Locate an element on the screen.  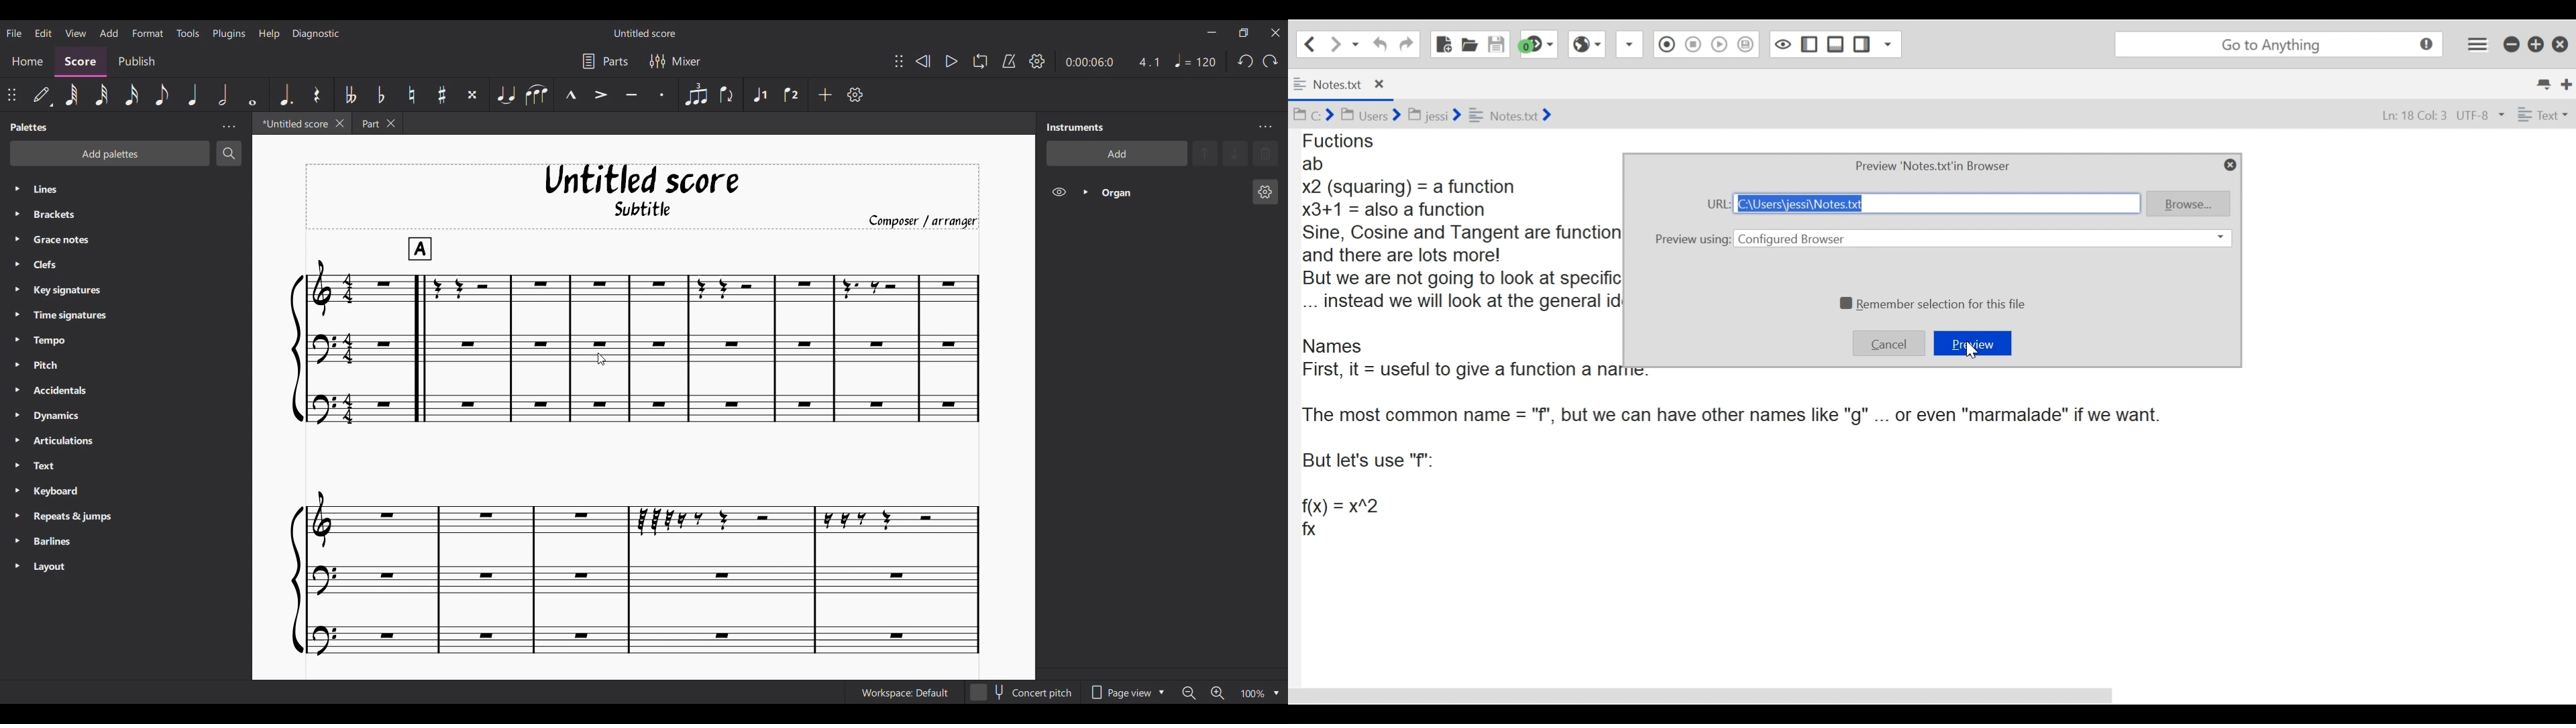
8th note is located at coordinates (161, 95).